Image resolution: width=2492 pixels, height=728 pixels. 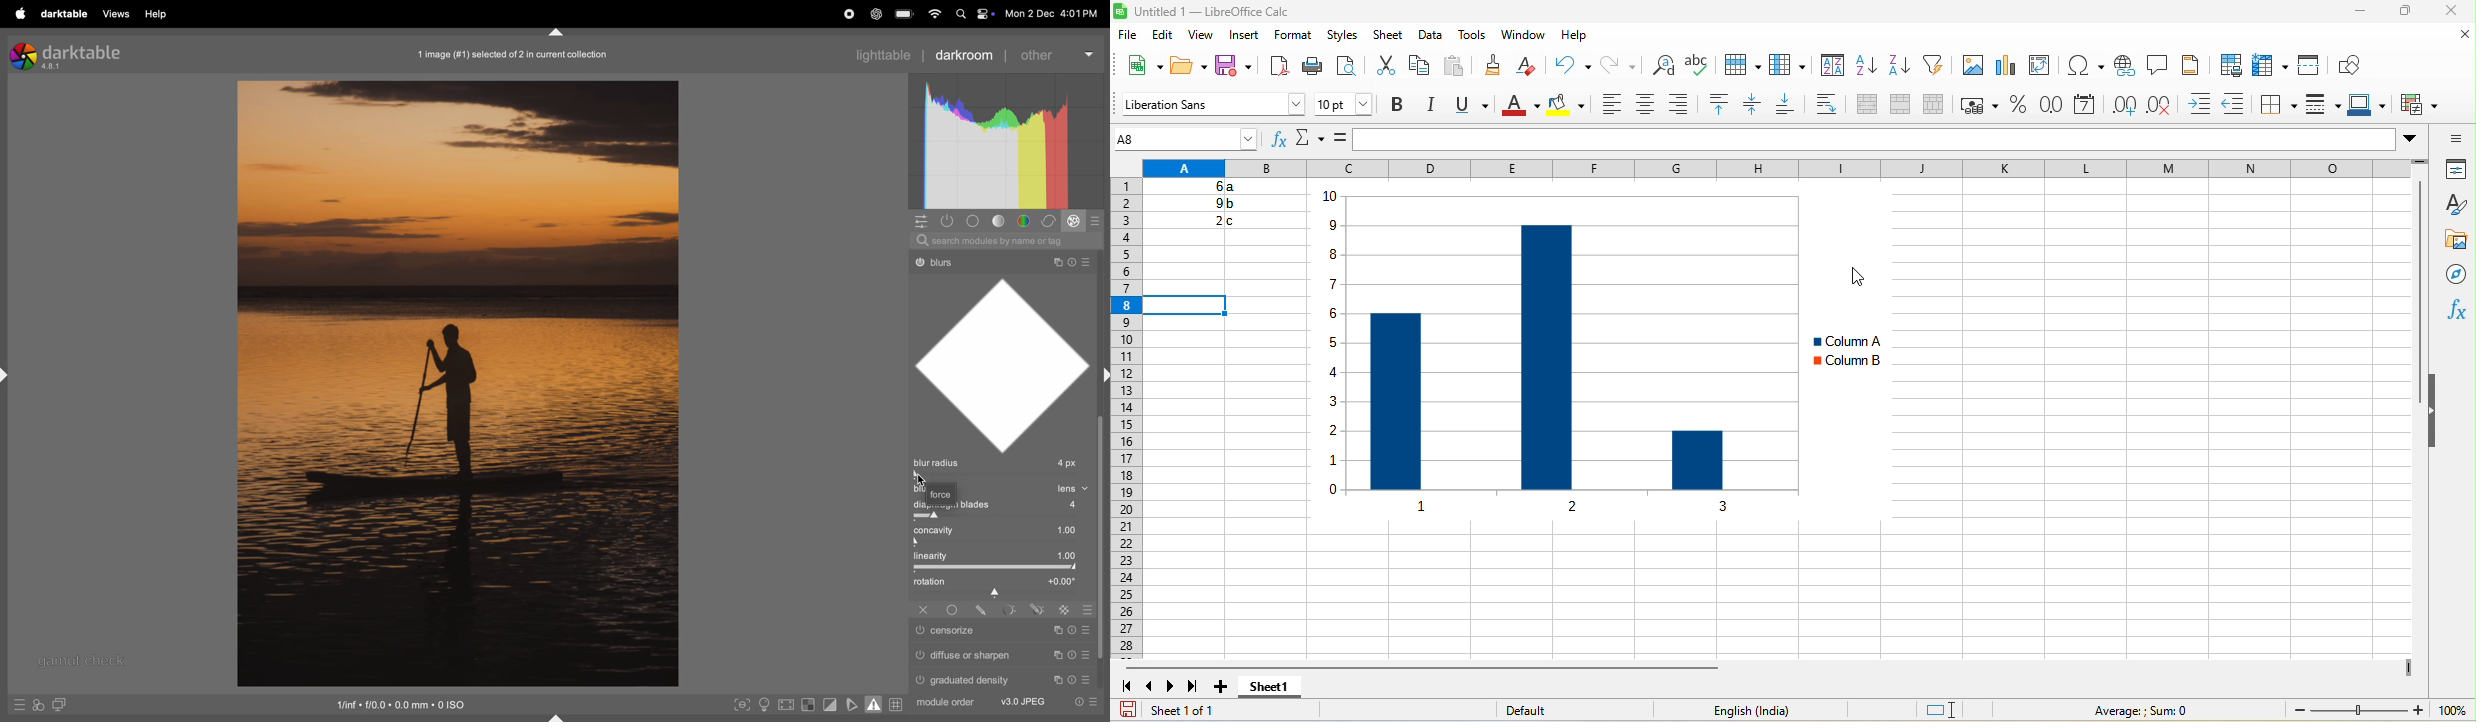 I want to click on center vertically, so click(x=1752, y=106).